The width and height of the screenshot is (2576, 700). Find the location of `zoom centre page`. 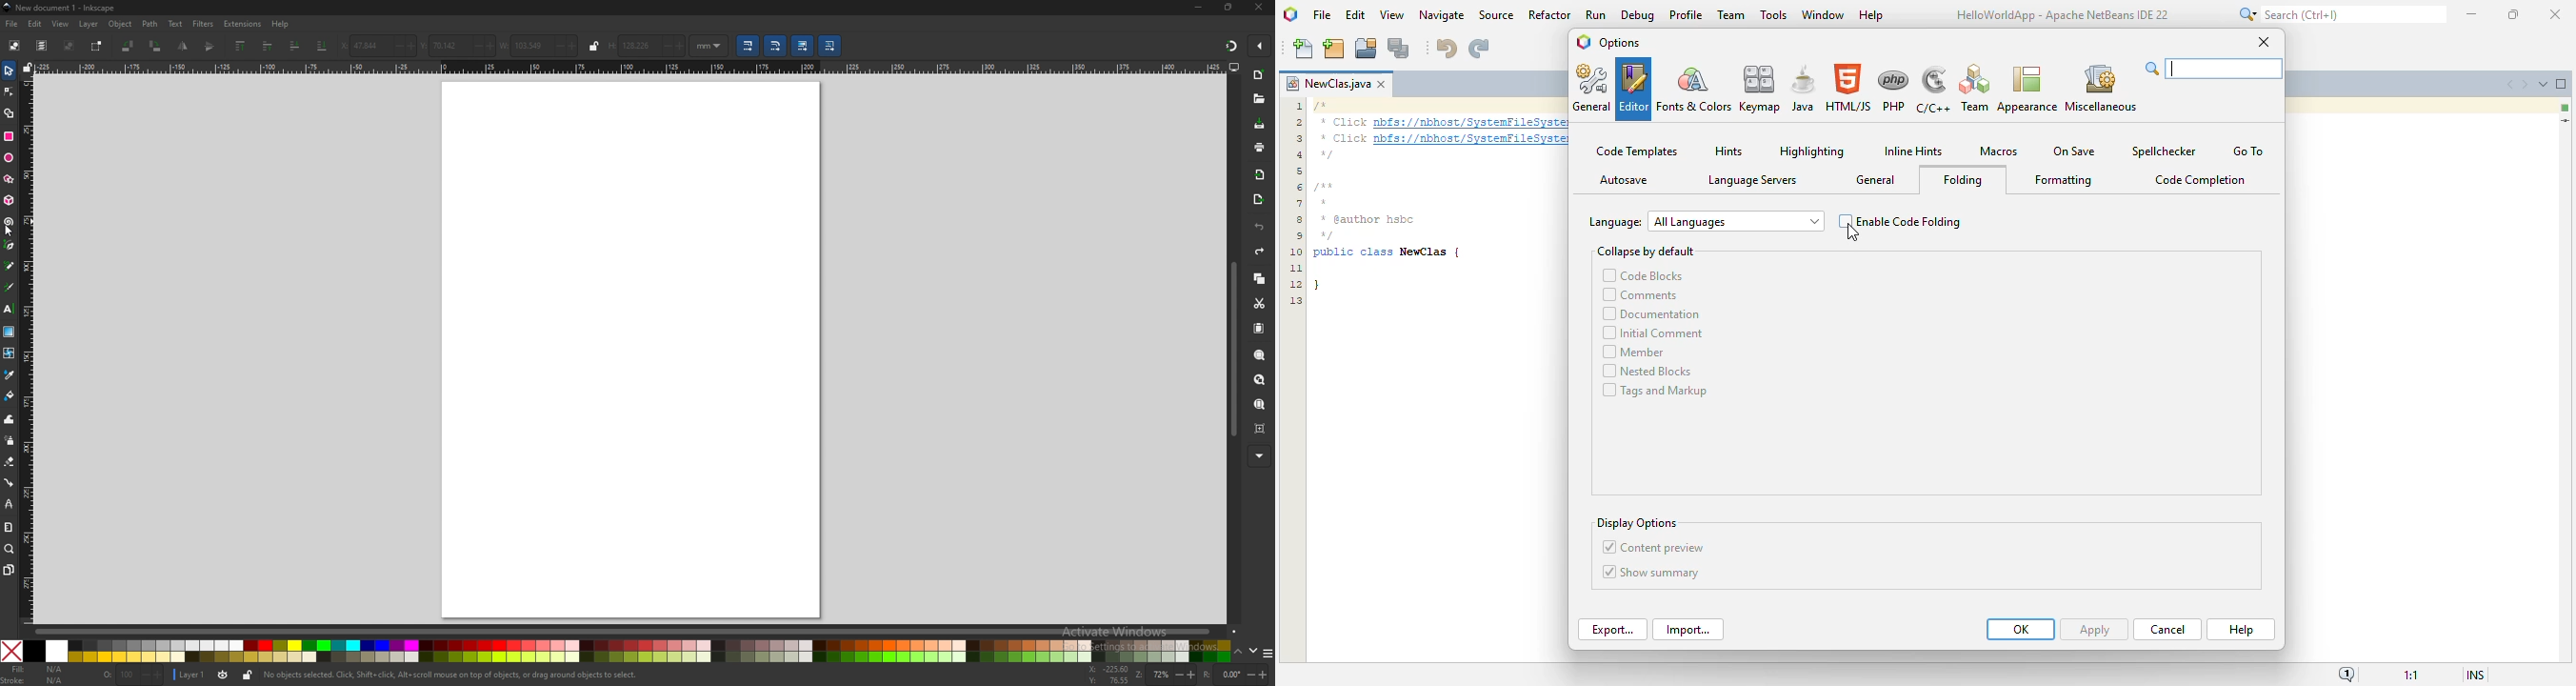

zoom centre page is located at coordinates (1260, 428).